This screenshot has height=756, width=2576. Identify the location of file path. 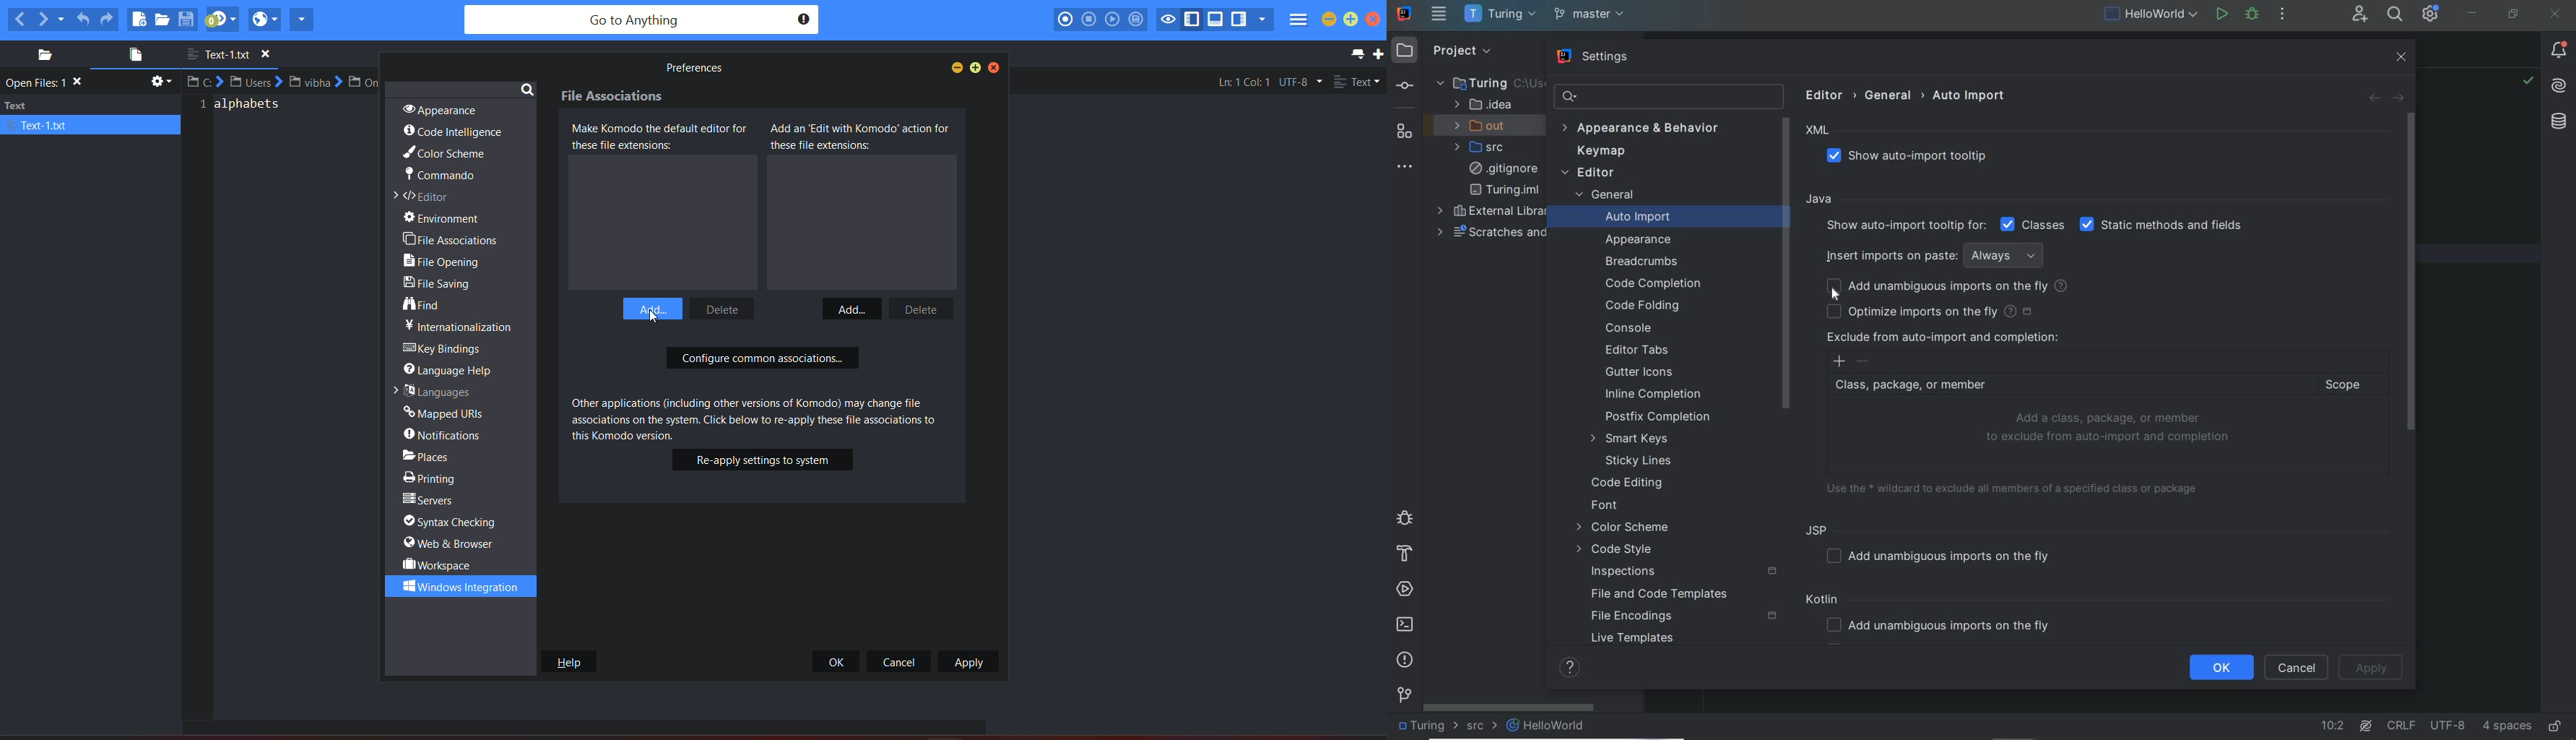
(285, 82).